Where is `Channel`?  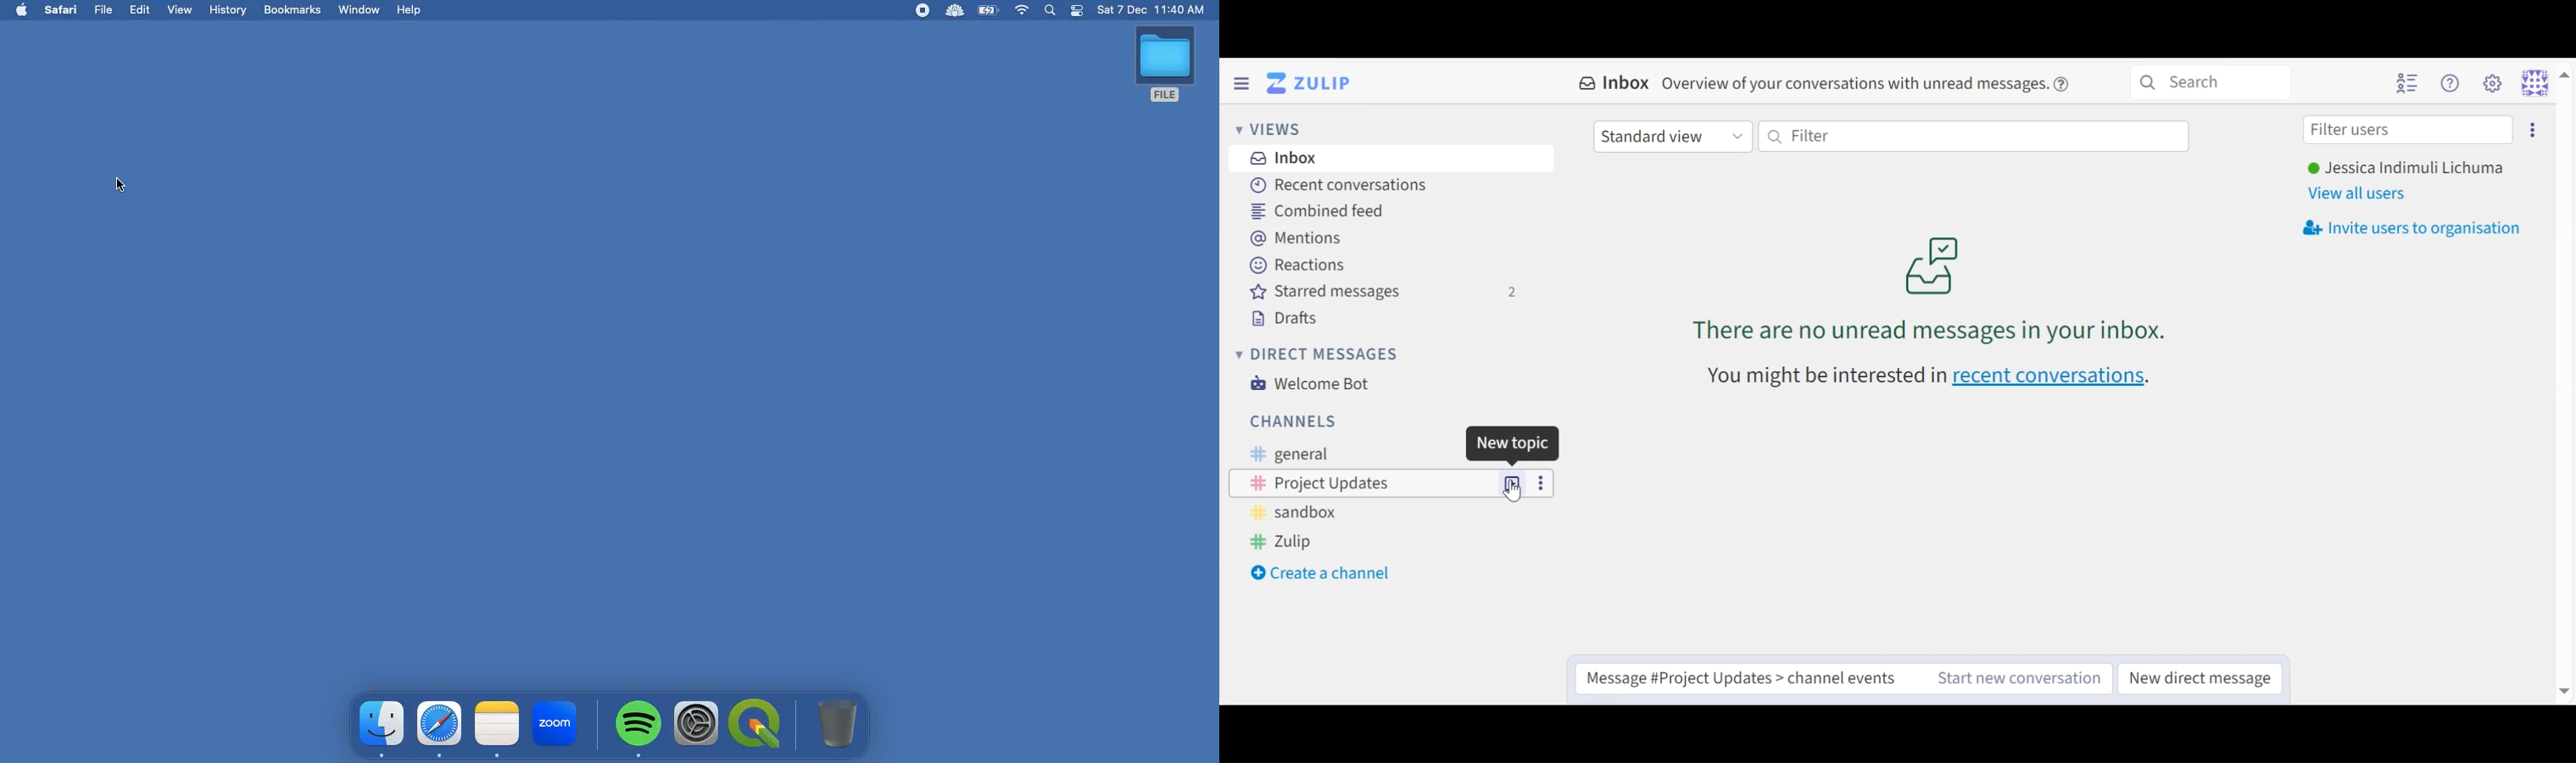
Channel is located at coordinates (1294, 420).